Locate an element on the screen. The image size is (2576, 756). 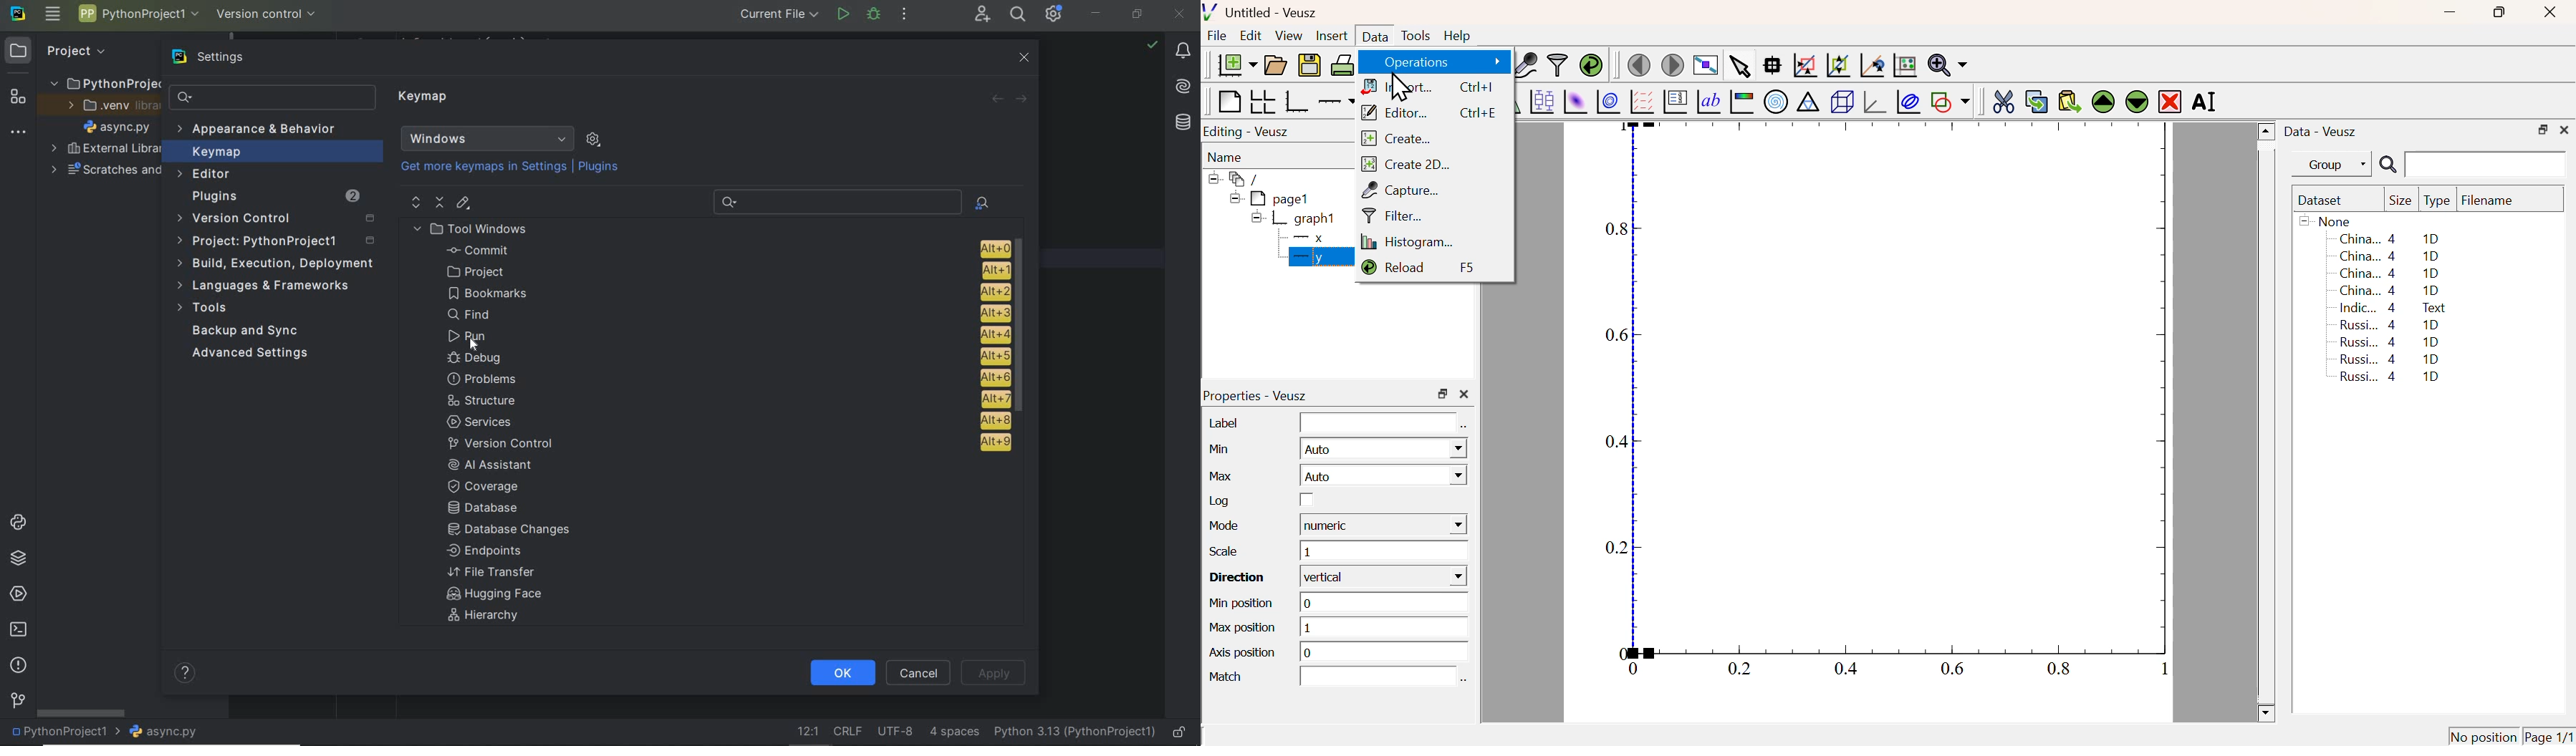
No position is located at coordinates (2484, 735).